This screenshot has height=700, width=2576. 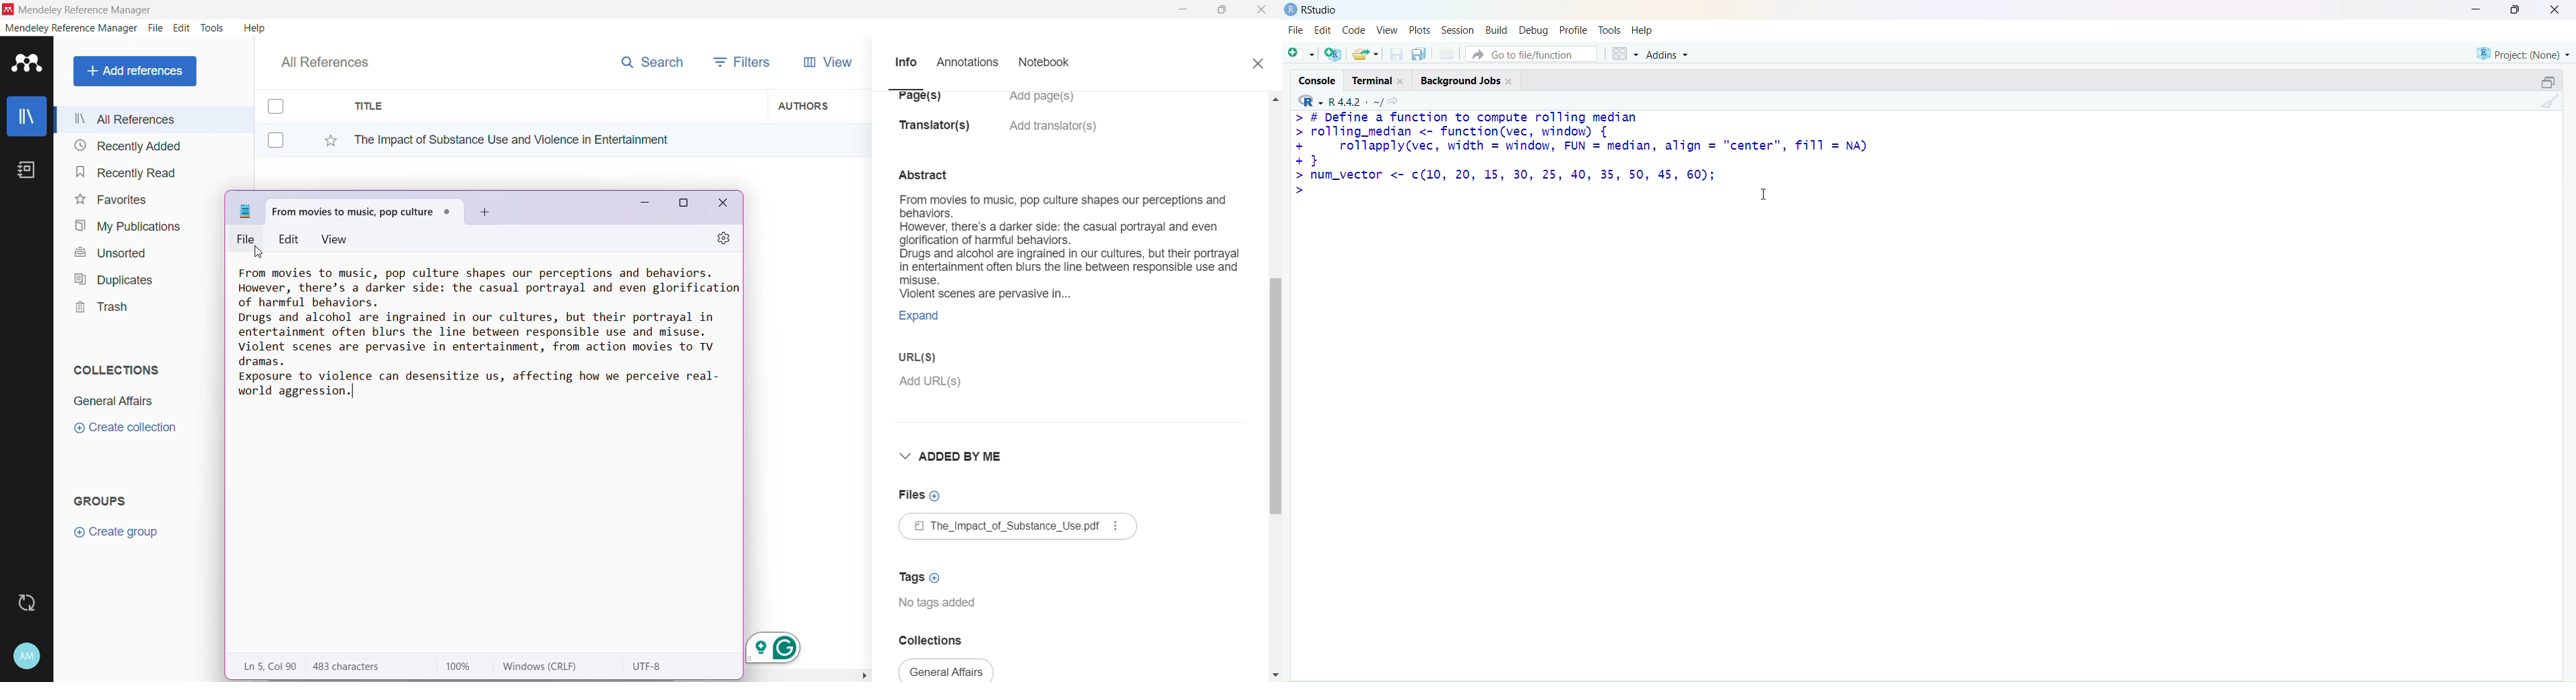 What do you see at coordinates (2550, 101) in the screenshot?
I see `clean` at bounding box center [2550, 101].